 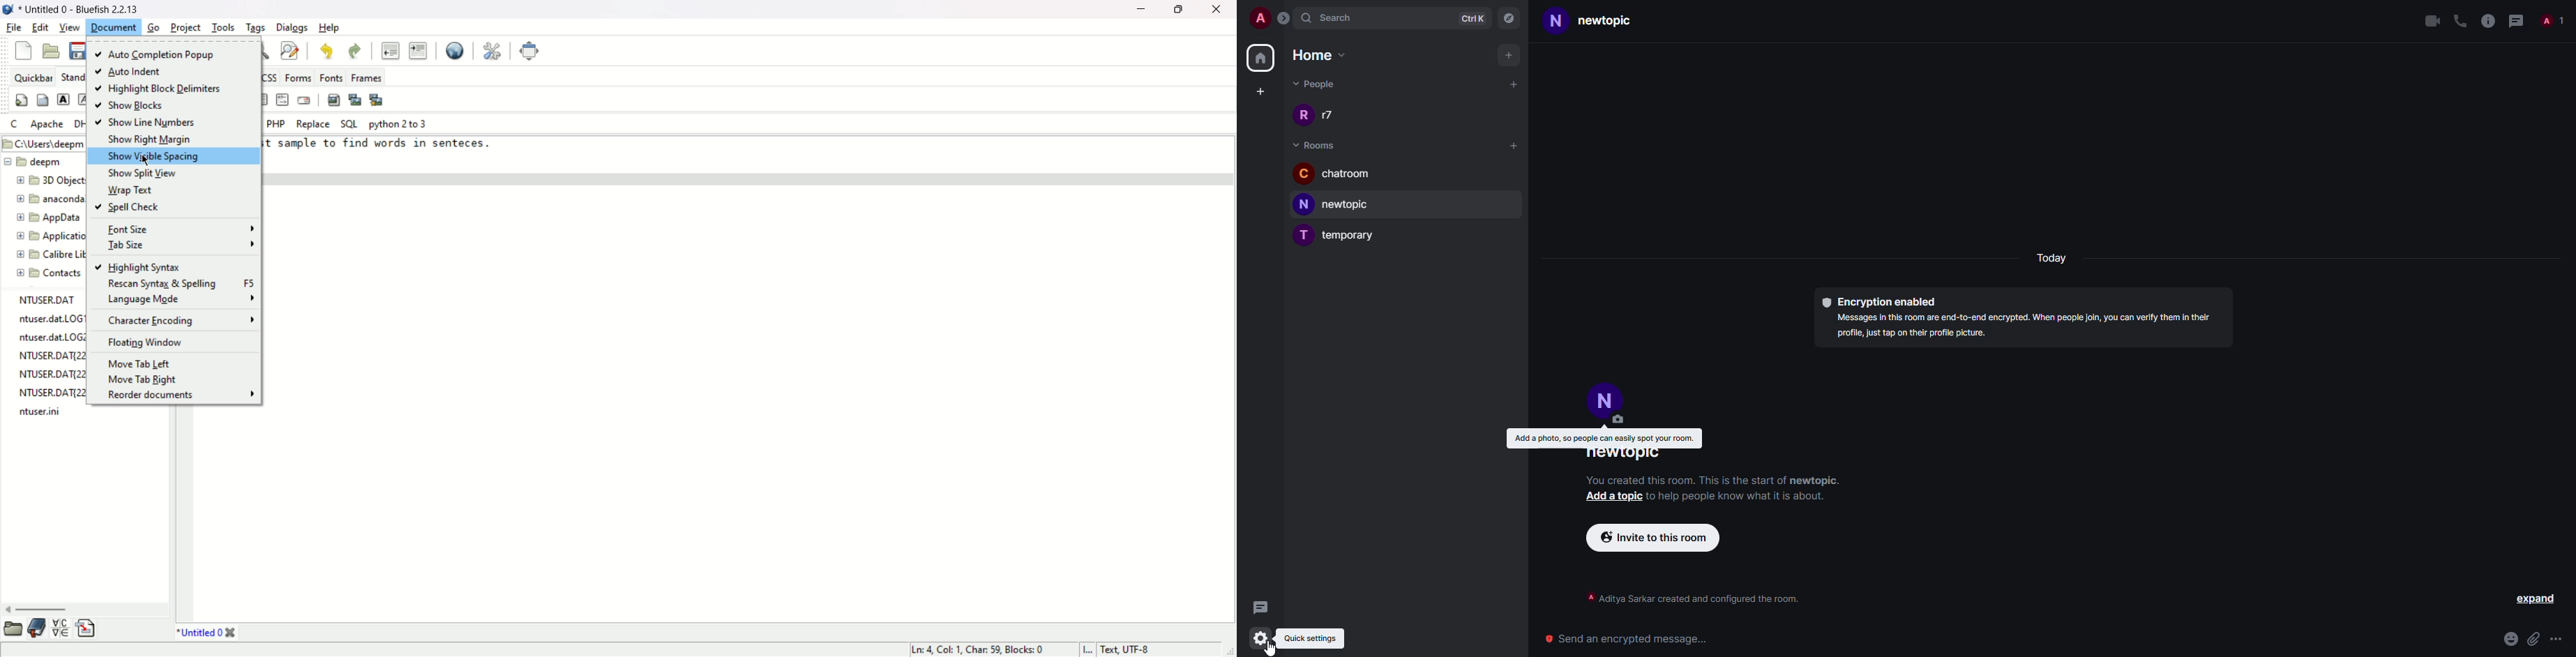 What do you see at coordinates (43, 144) in the screenshot?
I see `C:\Users\deepm` at bounding box center [43, 144].